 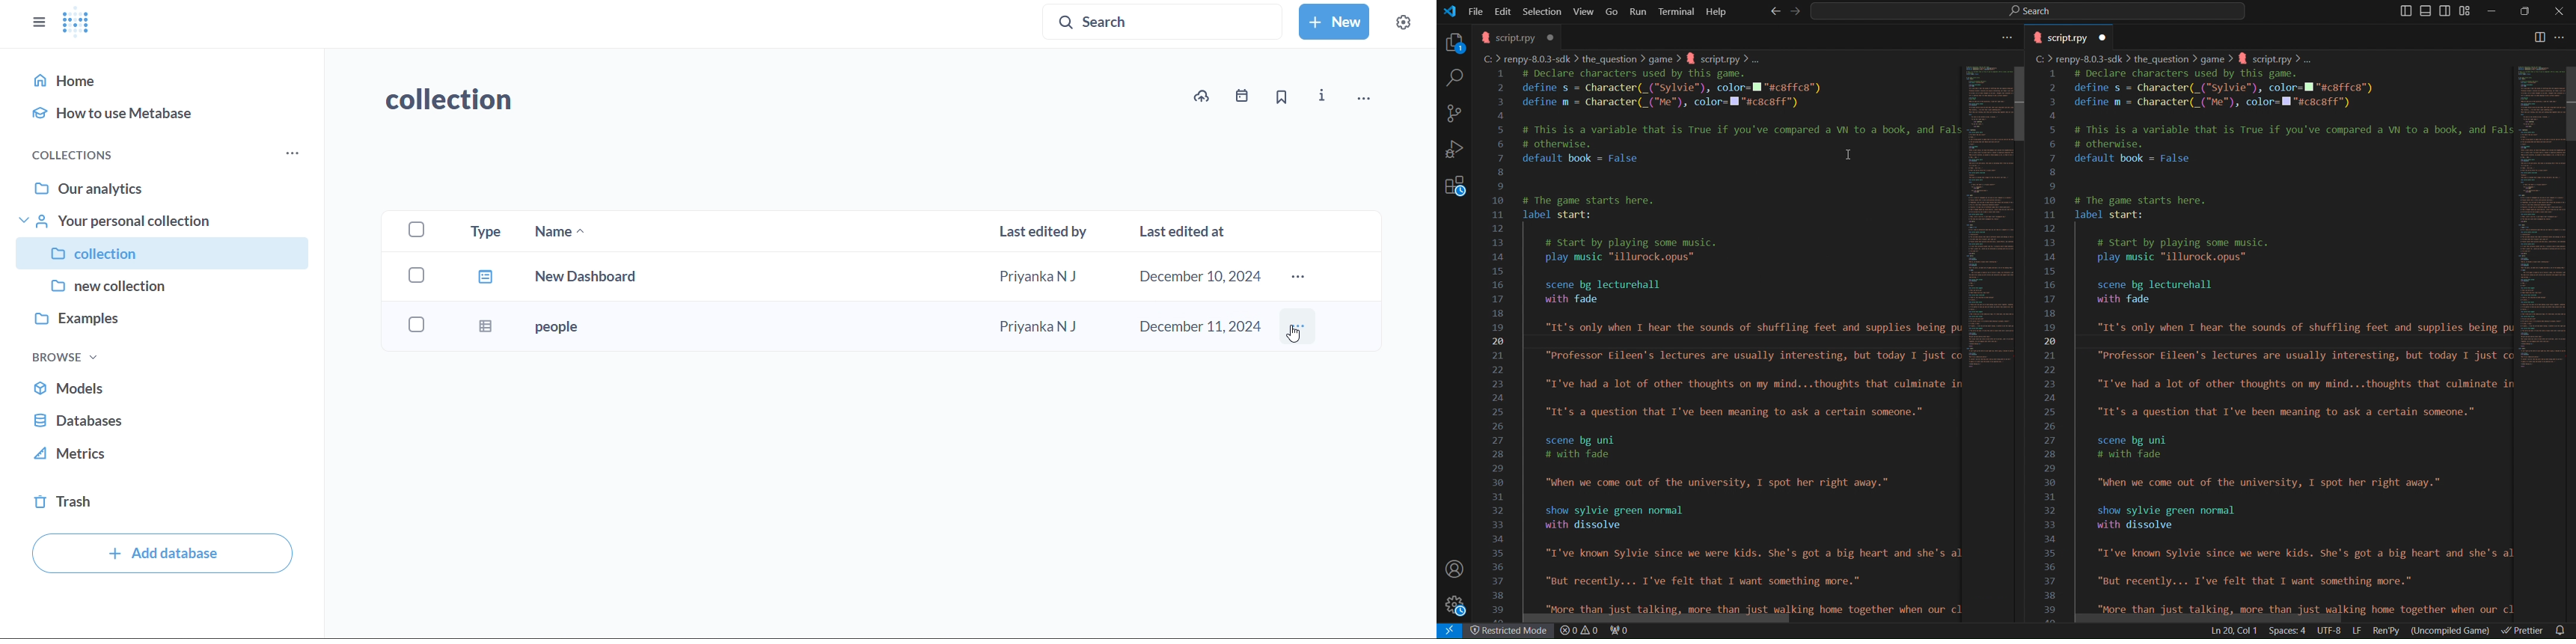 I want to click on Open a remote window, so click(x=1452, y=631).